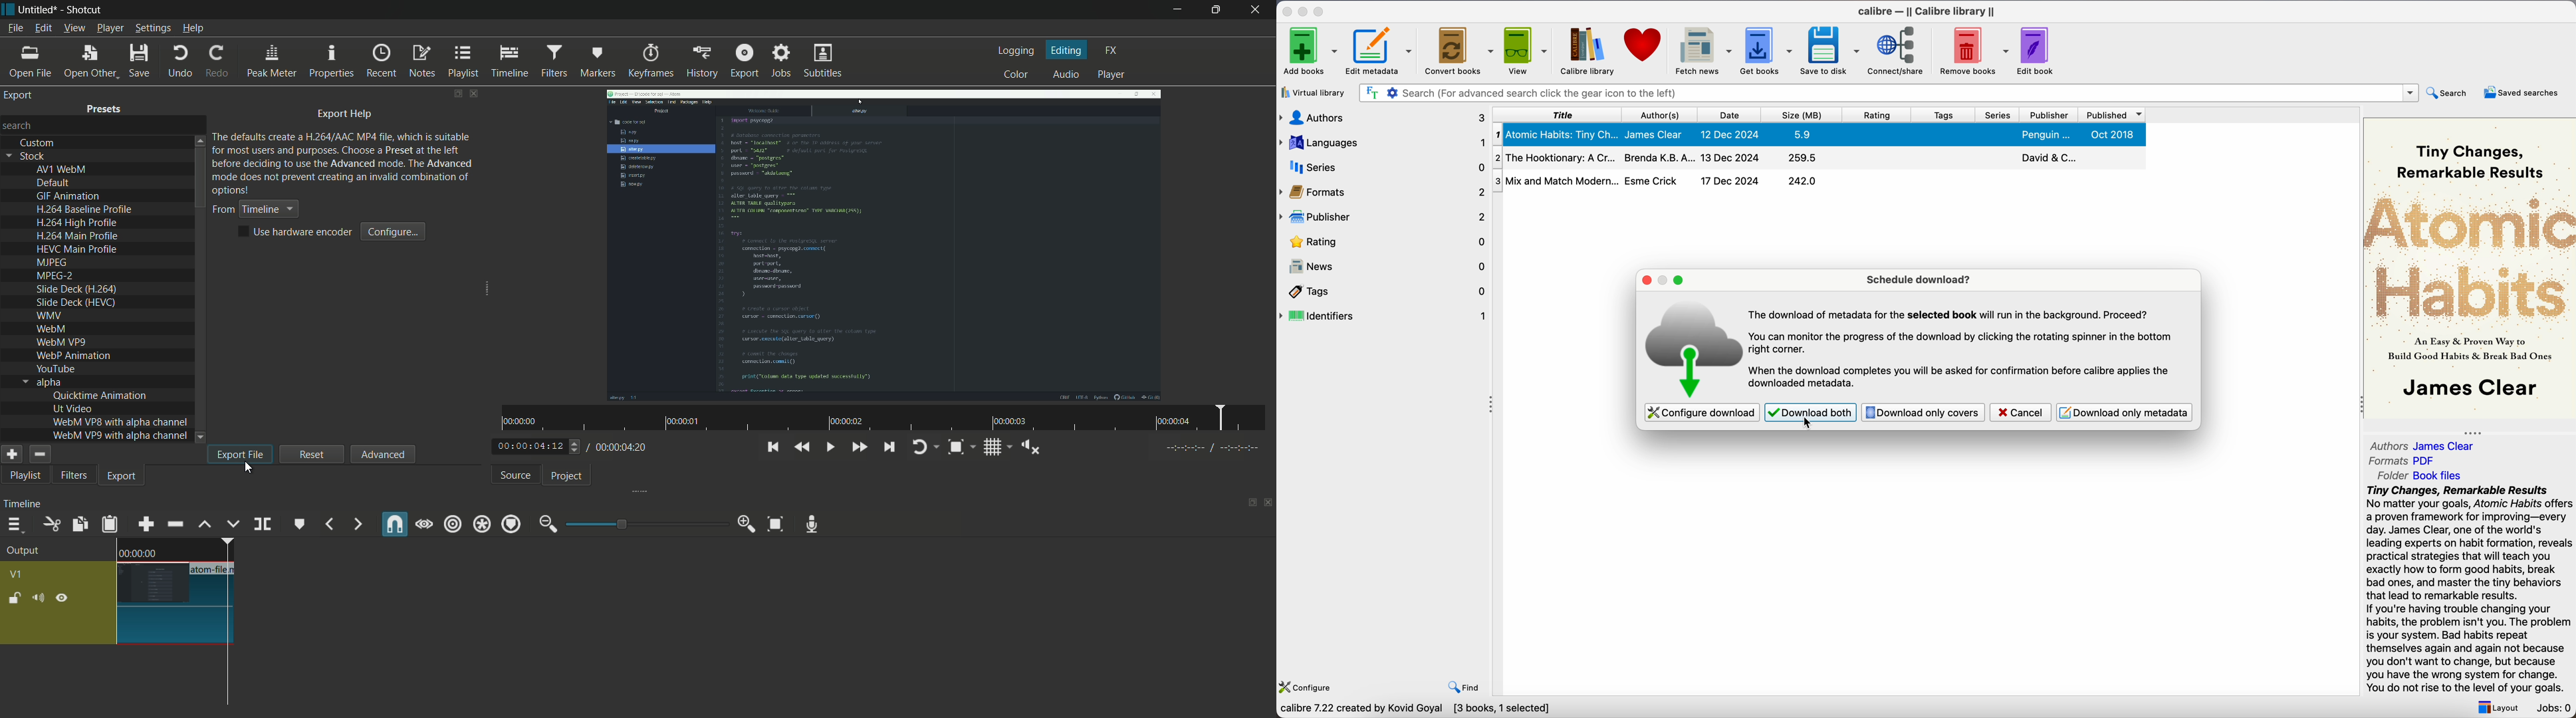 The image size is (2576, 728). I want to click on adjustment bar, so click(645, 524).